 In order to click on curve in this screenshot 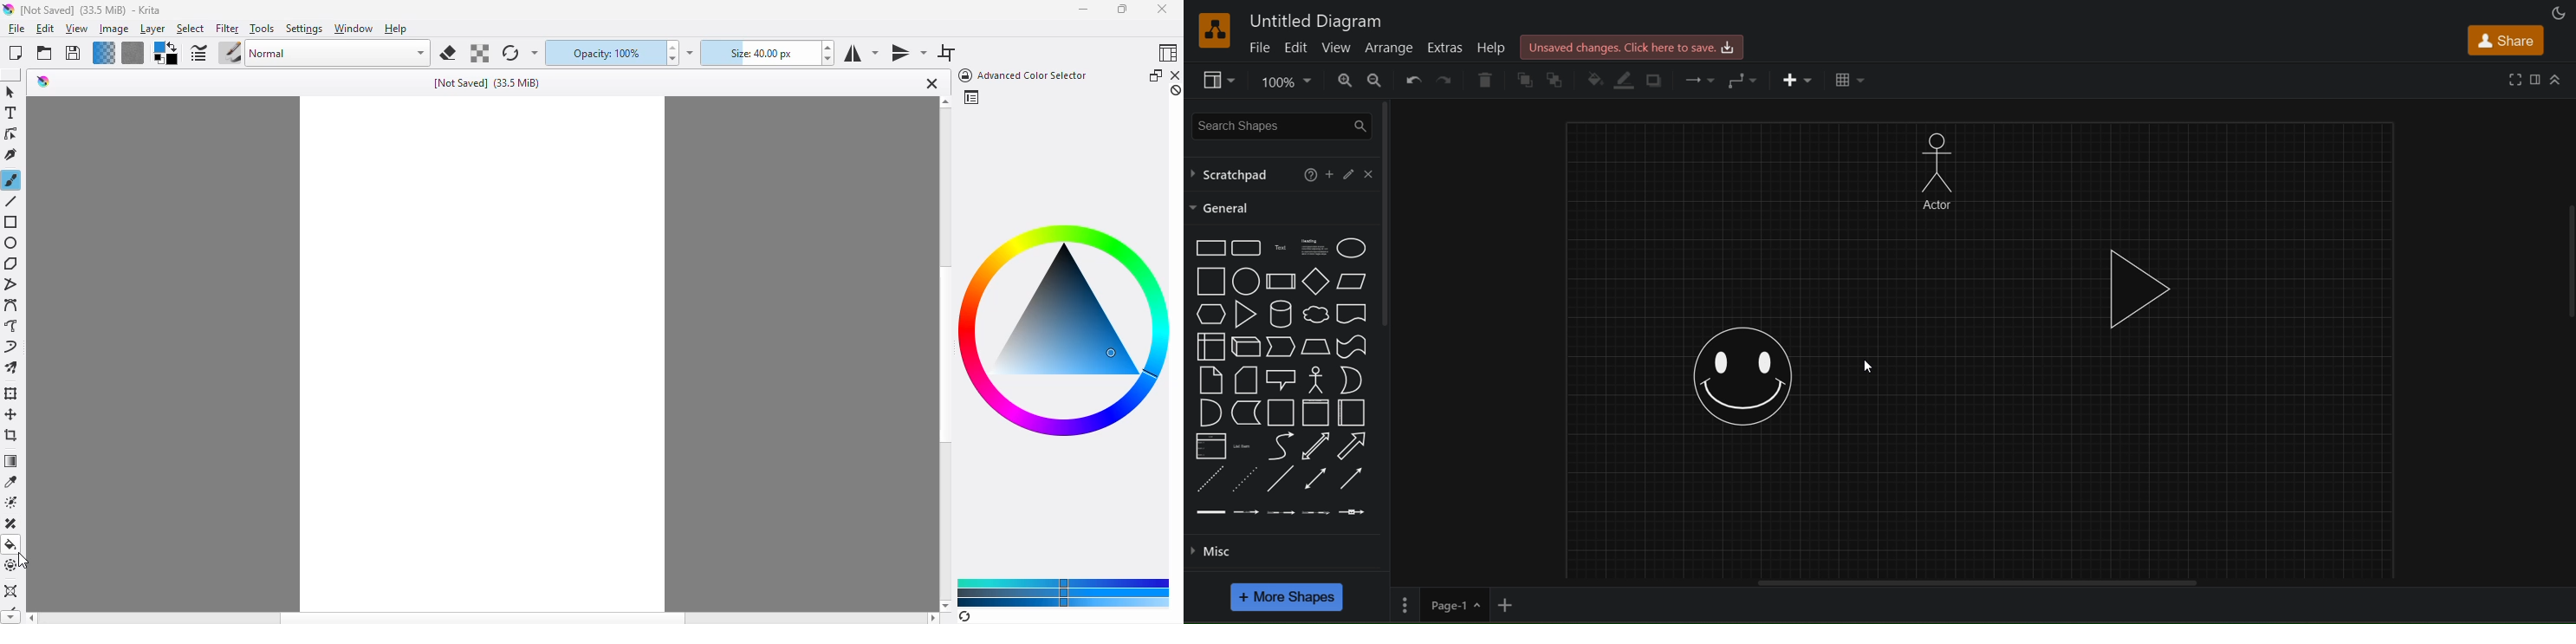, I will do `click(1280, 446)`.